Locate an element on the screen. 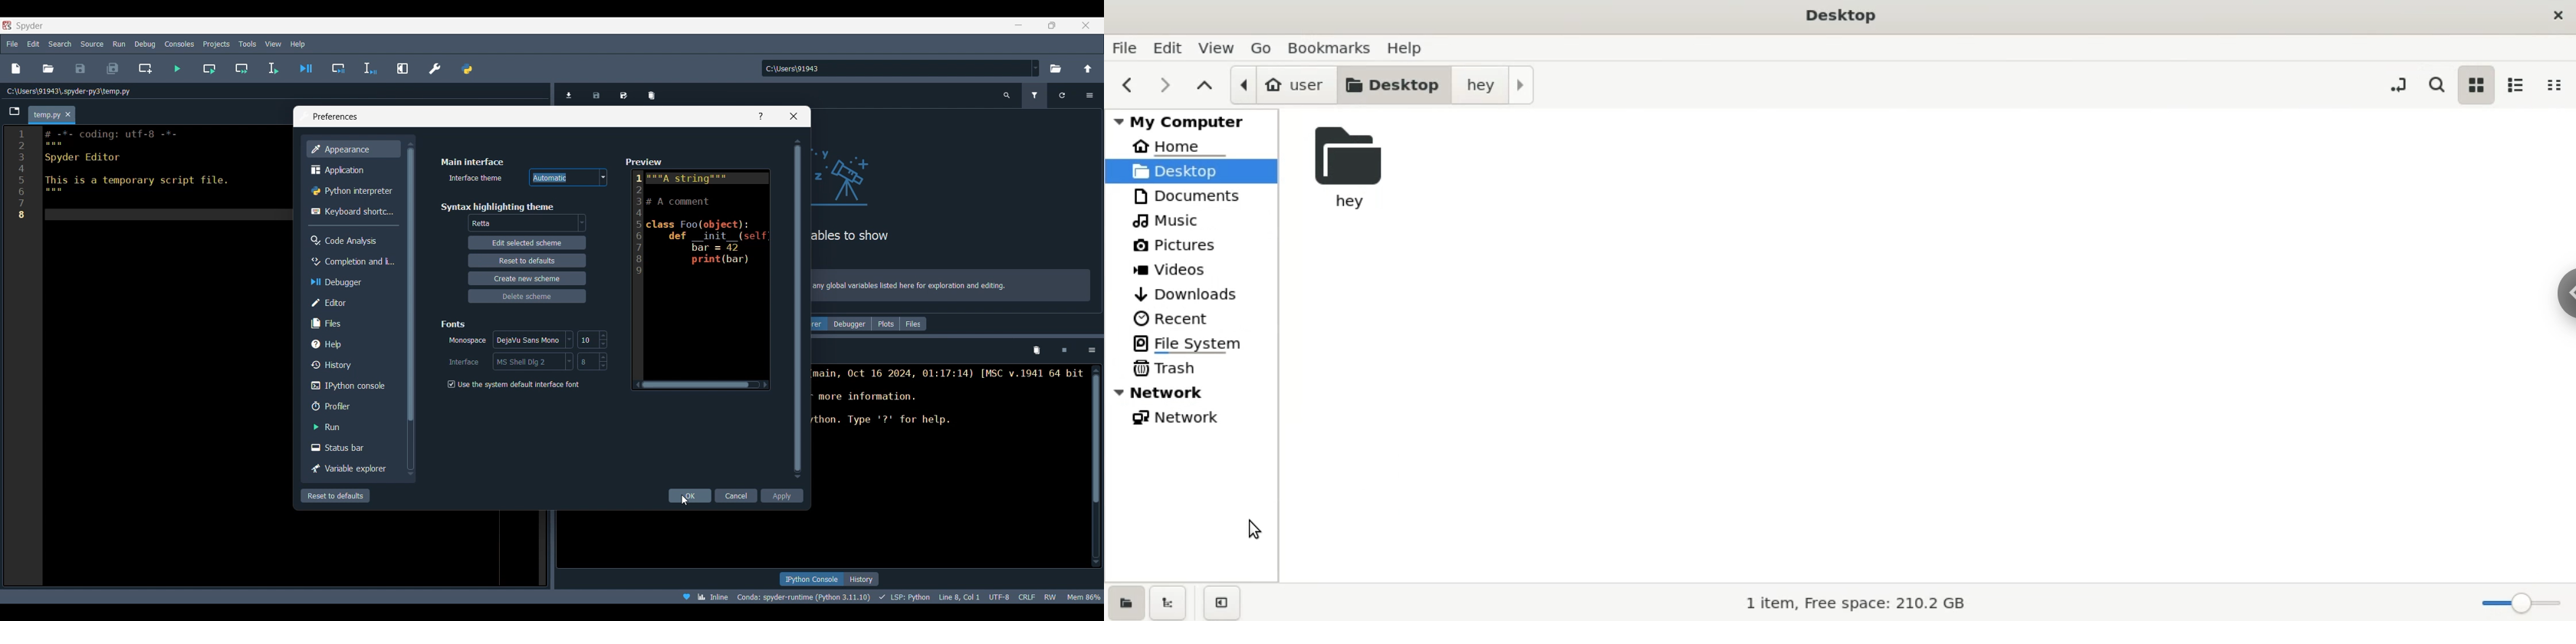  Help is located at coordinates (761, 116).